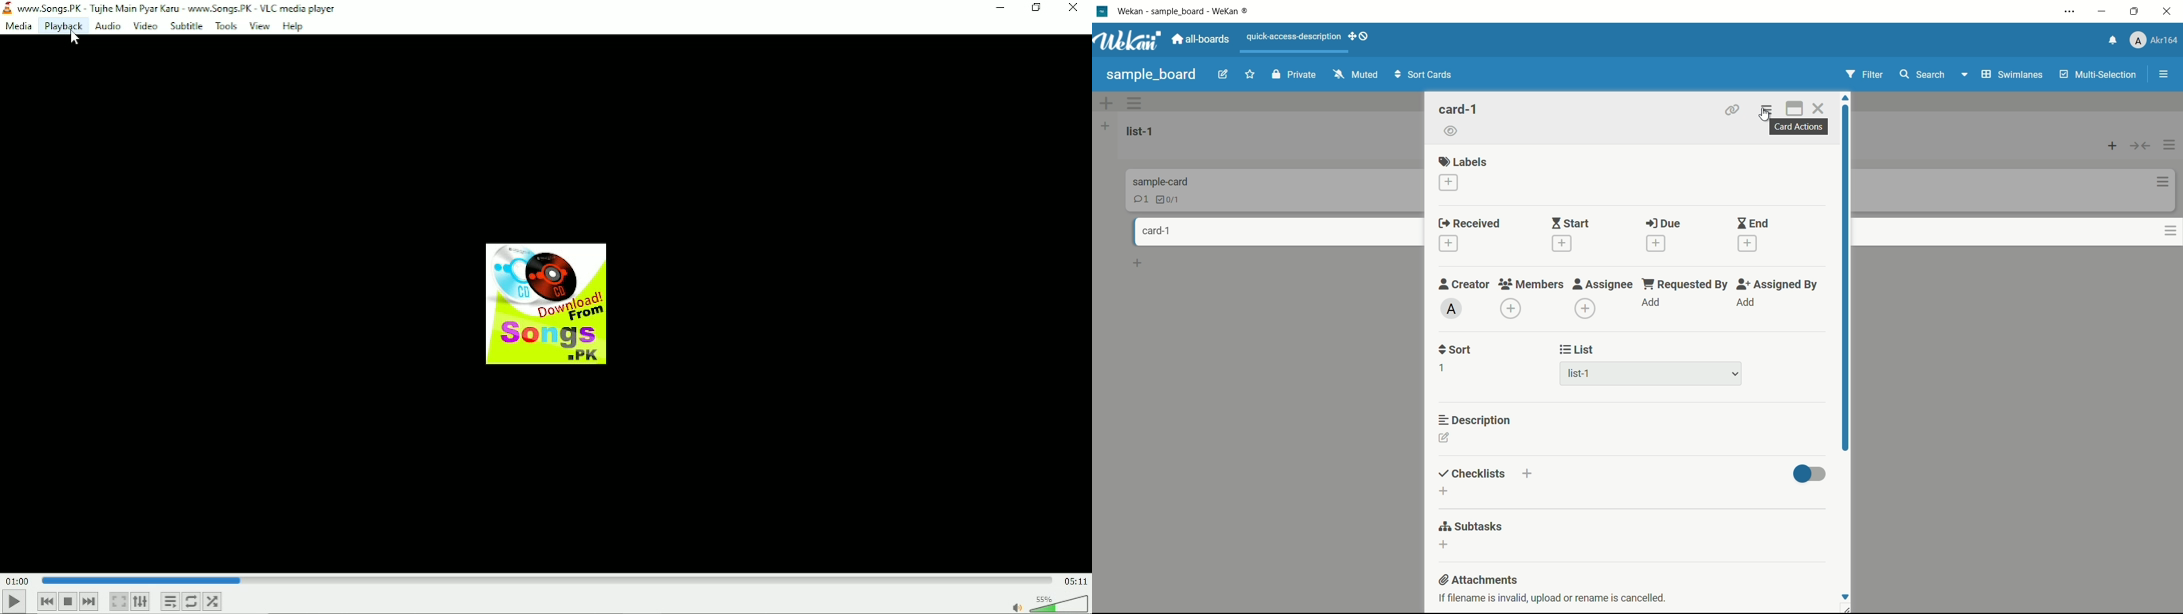  I want to click on labels, so click(1463, 161).